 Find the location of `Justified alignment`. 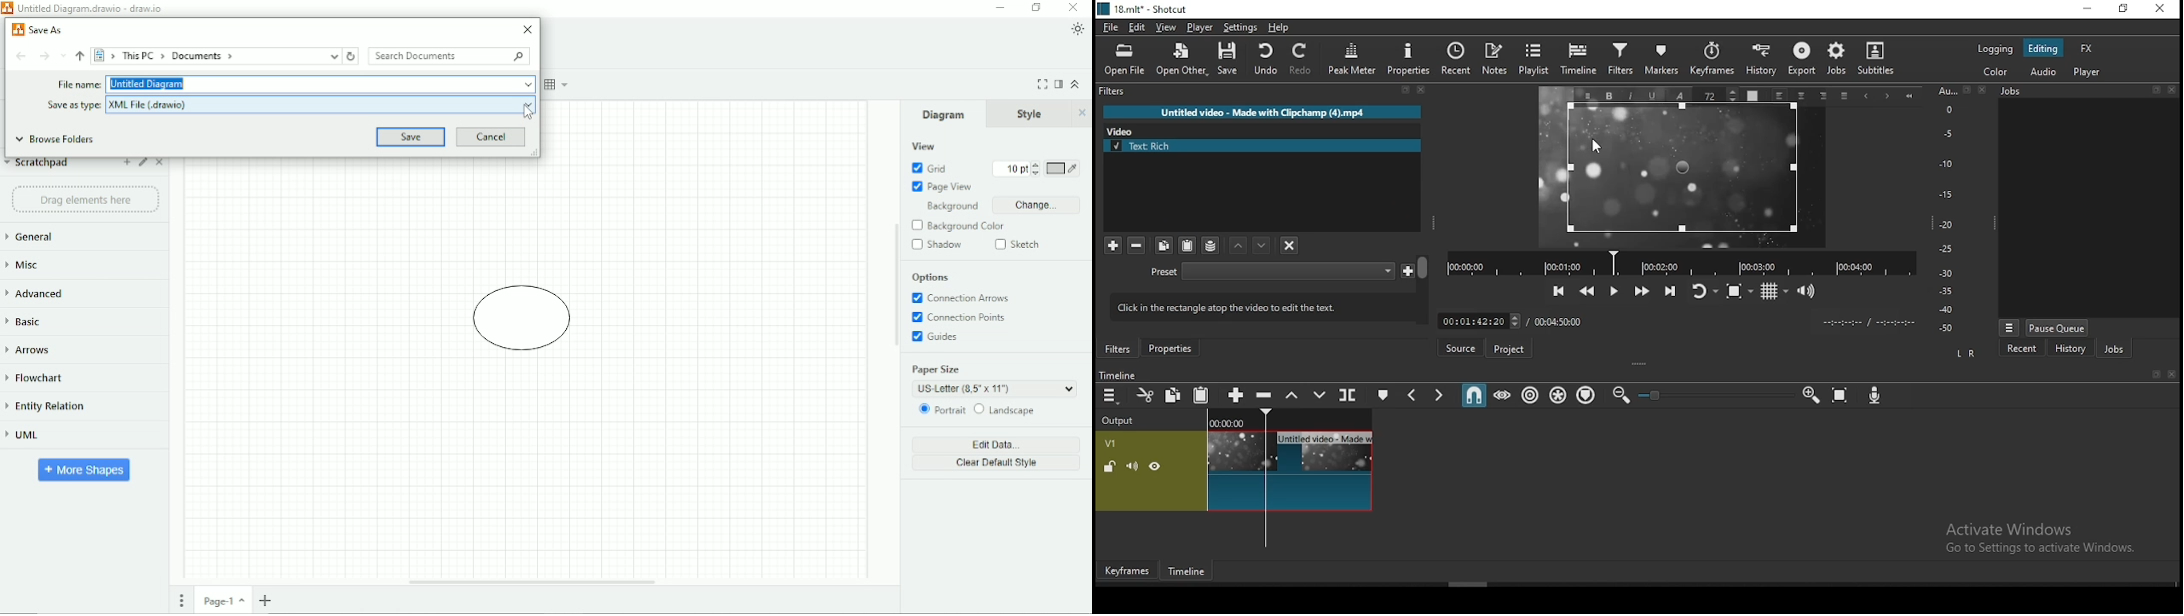

Justified alignment is located at coordinates (1844, 96).